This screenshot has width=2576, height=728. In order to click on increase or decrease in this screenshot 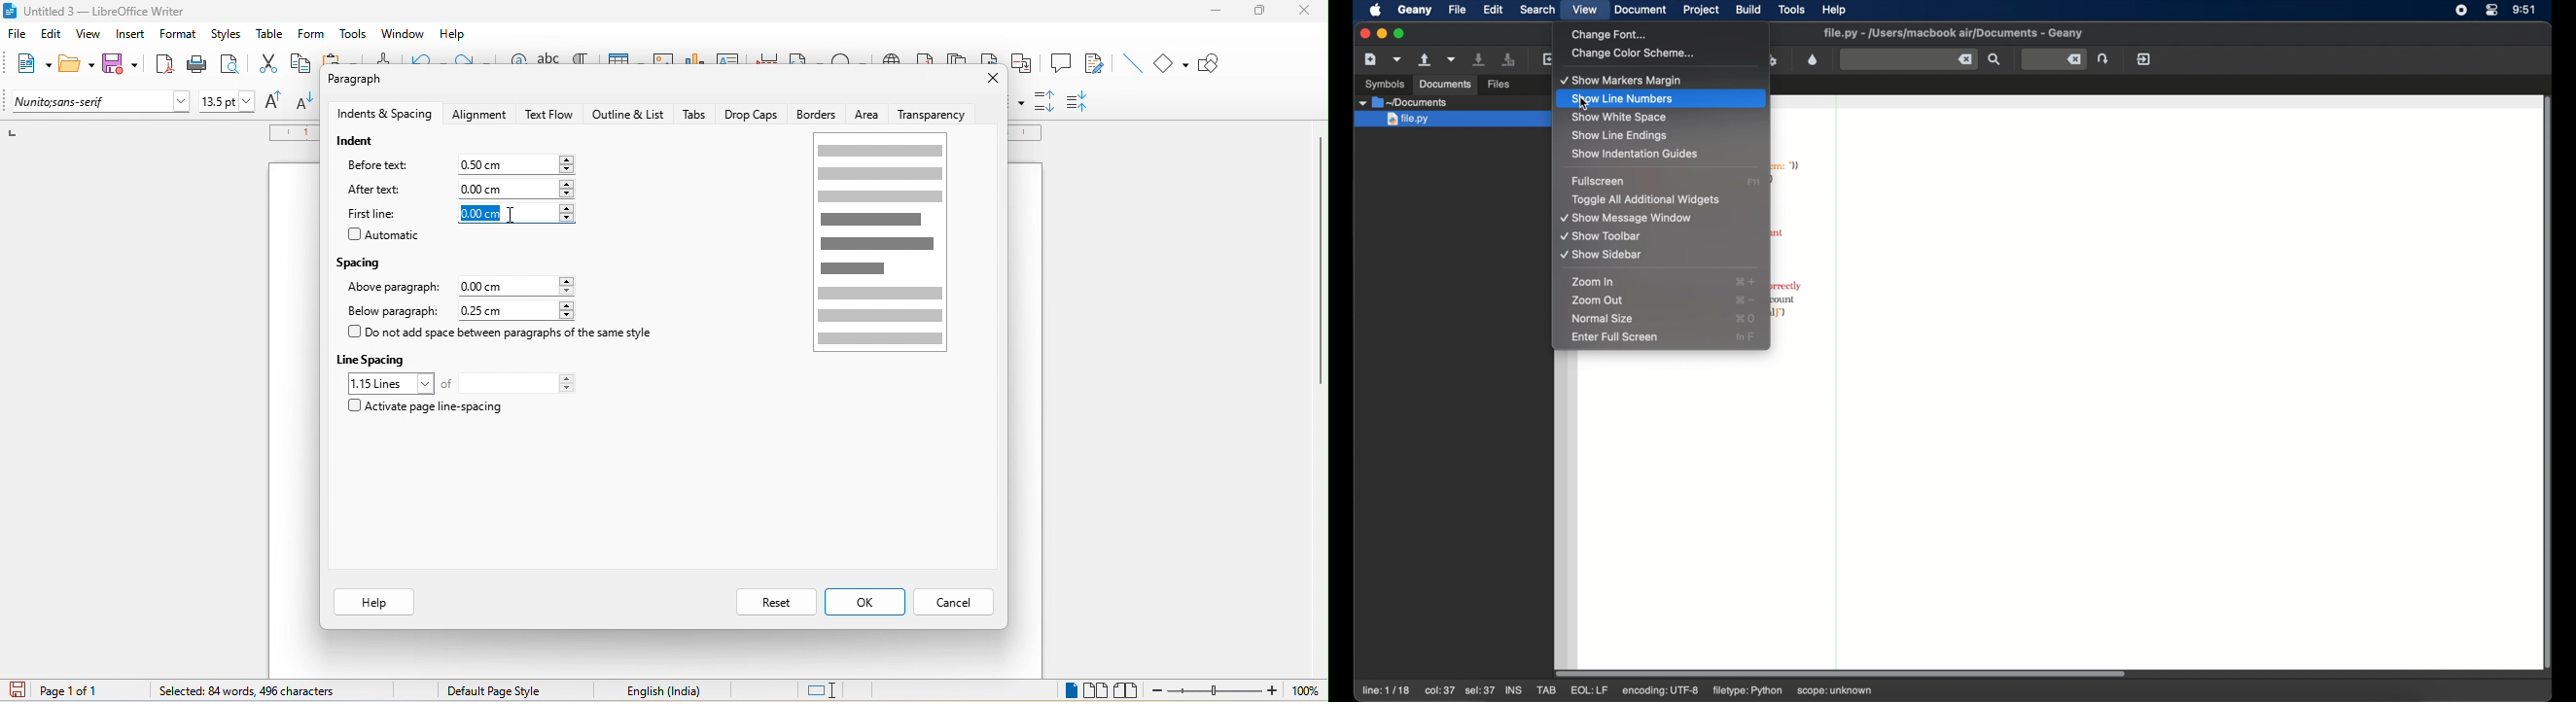, I will do `click(565, 287)`.